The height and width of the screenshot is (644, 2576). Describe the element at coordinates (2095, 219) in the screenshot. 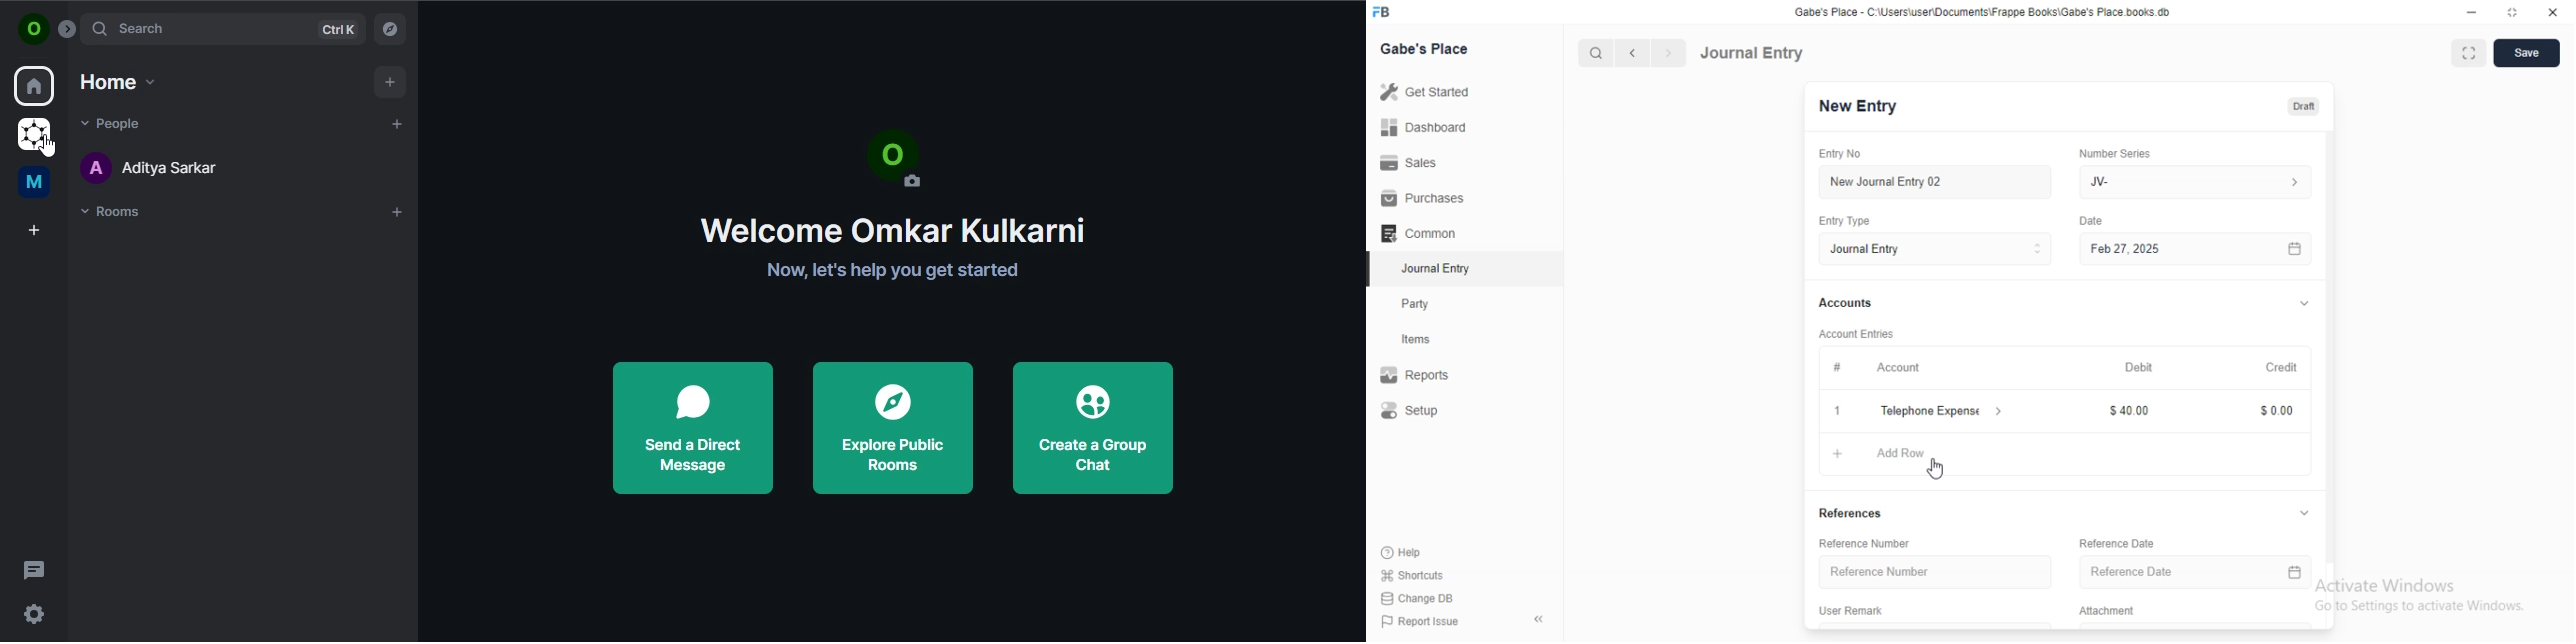

I see `Date` at that location.